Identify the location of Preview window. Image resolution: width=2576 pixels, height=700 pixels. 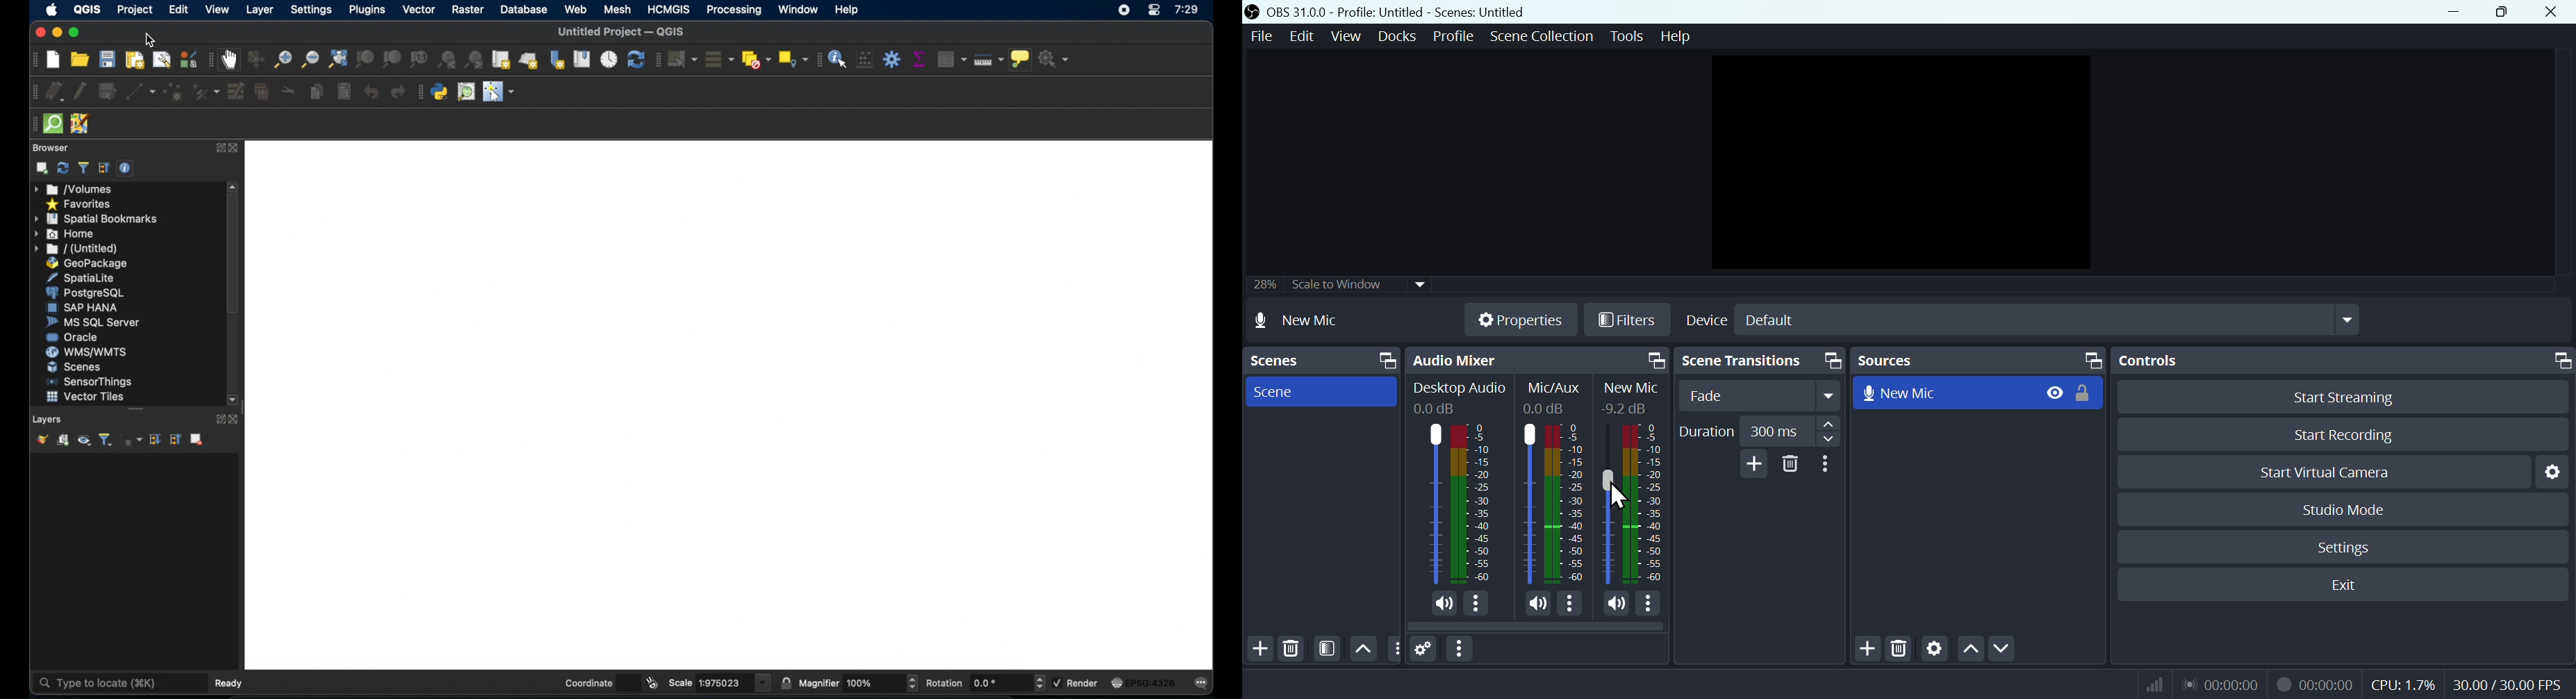
(1905, 163).